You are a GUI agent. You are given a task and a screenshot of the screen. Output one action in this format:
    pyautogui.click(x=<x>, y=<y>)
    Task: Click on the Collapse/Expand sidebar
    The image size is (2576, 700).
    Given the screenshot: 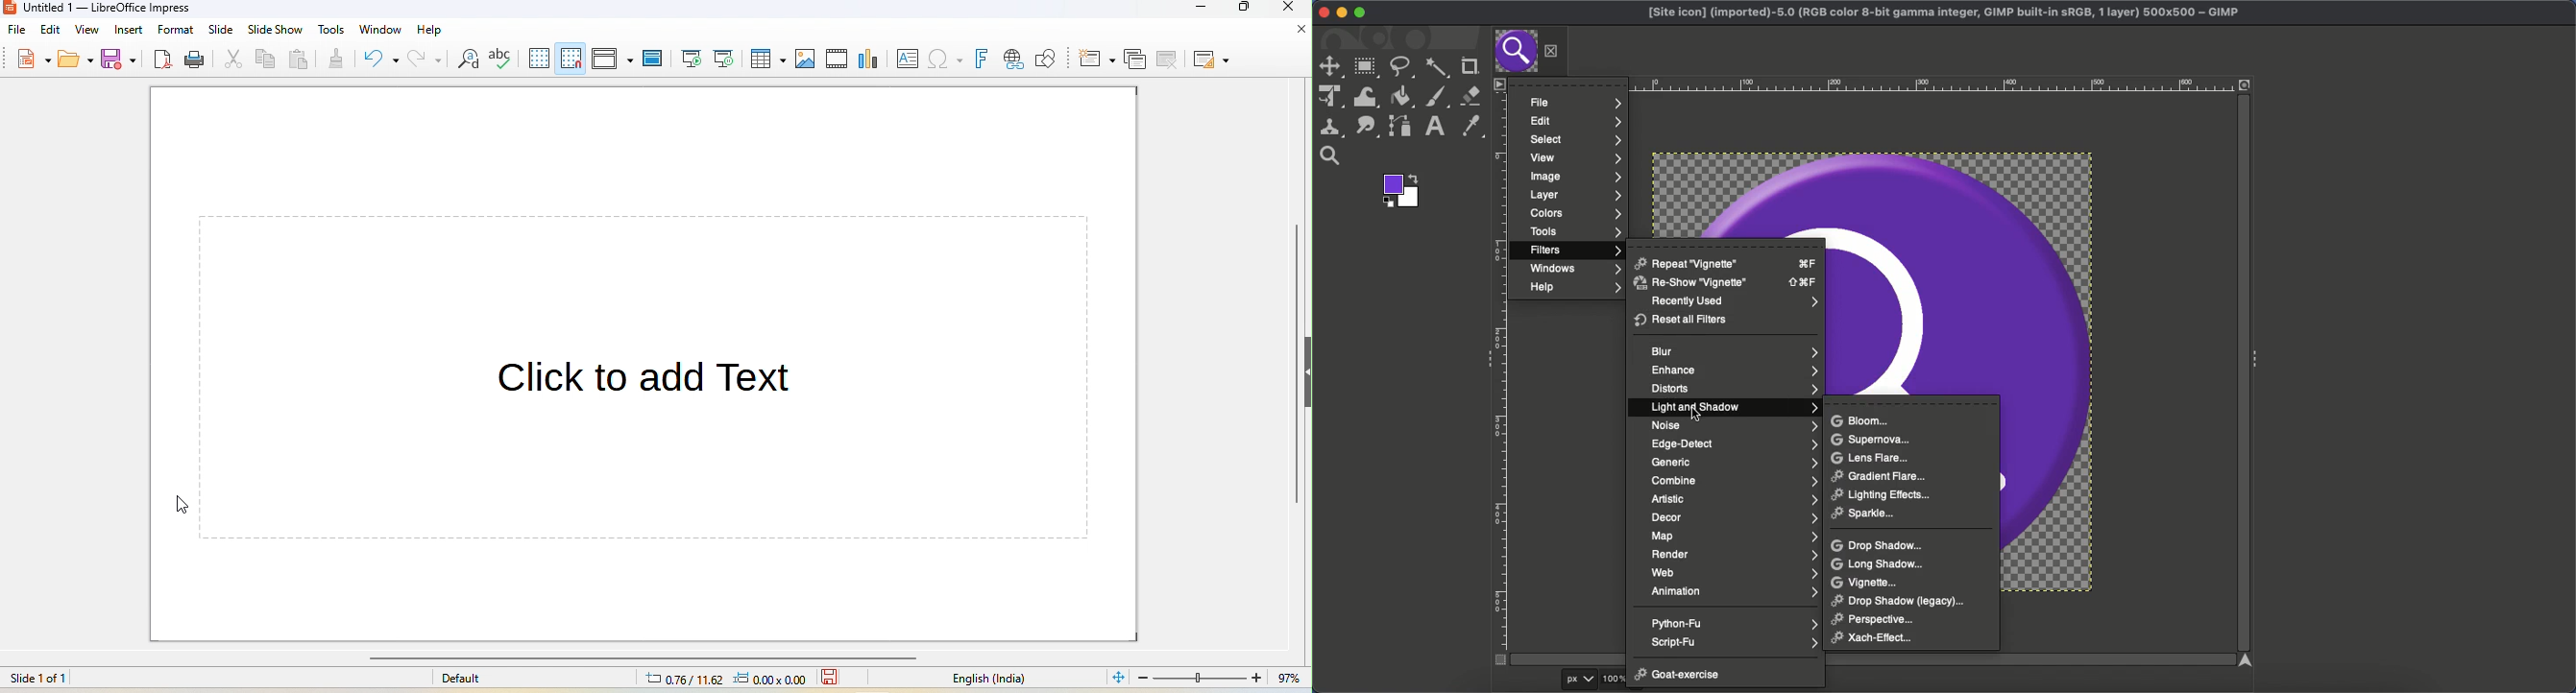 What is the action you would take?
    pyautogui.click(x=1308, y=372)
    